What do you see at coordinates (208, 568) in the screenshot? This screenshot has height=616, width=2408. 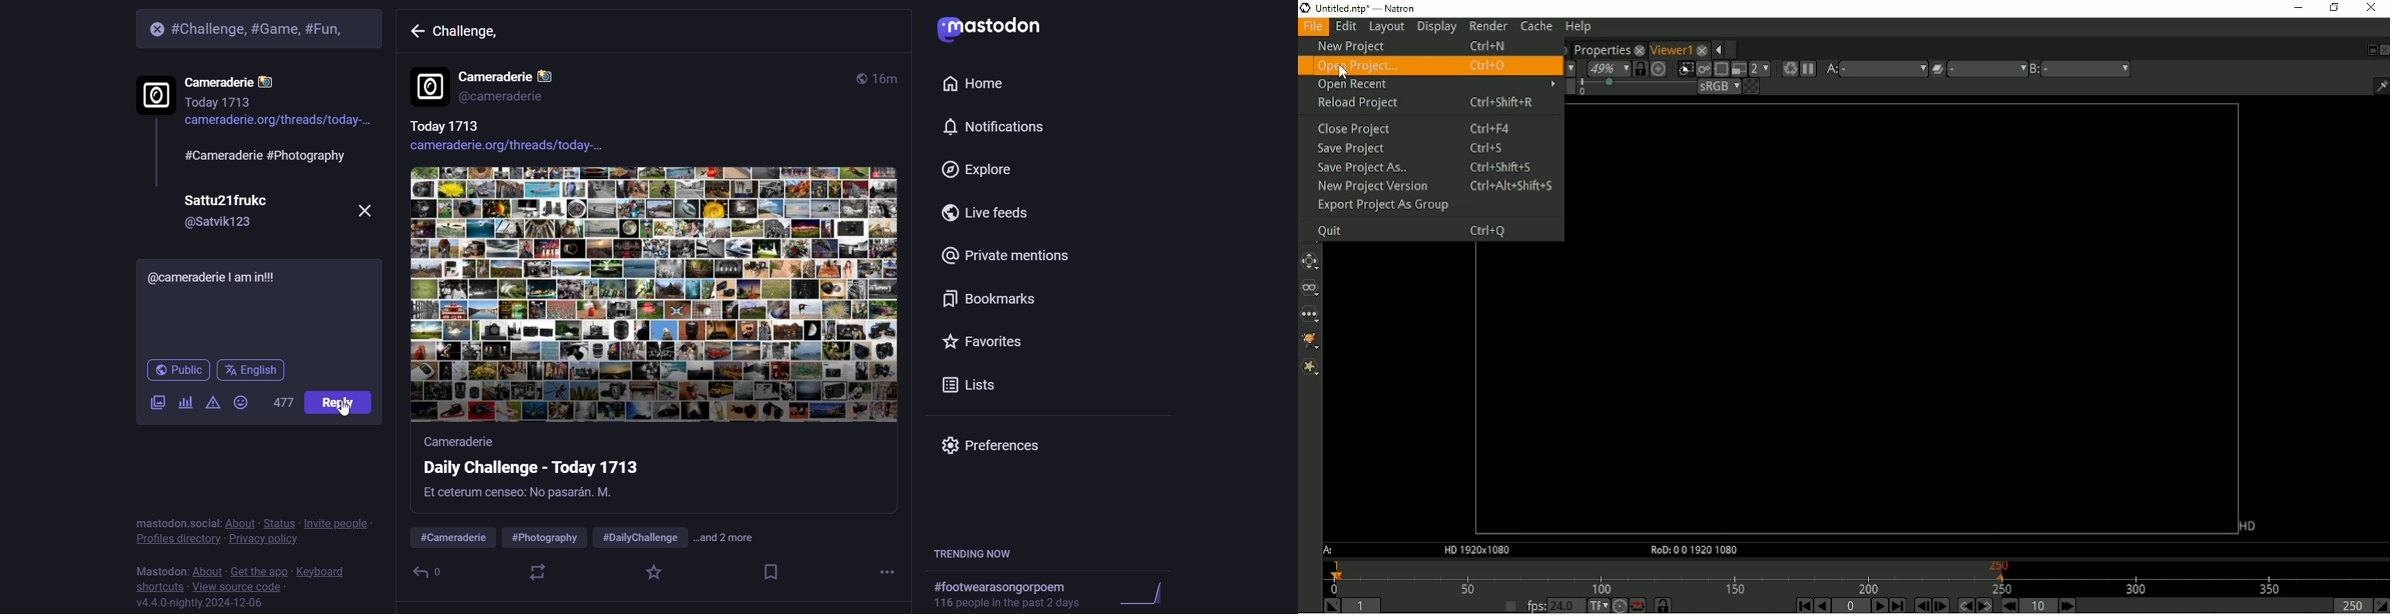 I see `about` at bounding box center [208, 568].